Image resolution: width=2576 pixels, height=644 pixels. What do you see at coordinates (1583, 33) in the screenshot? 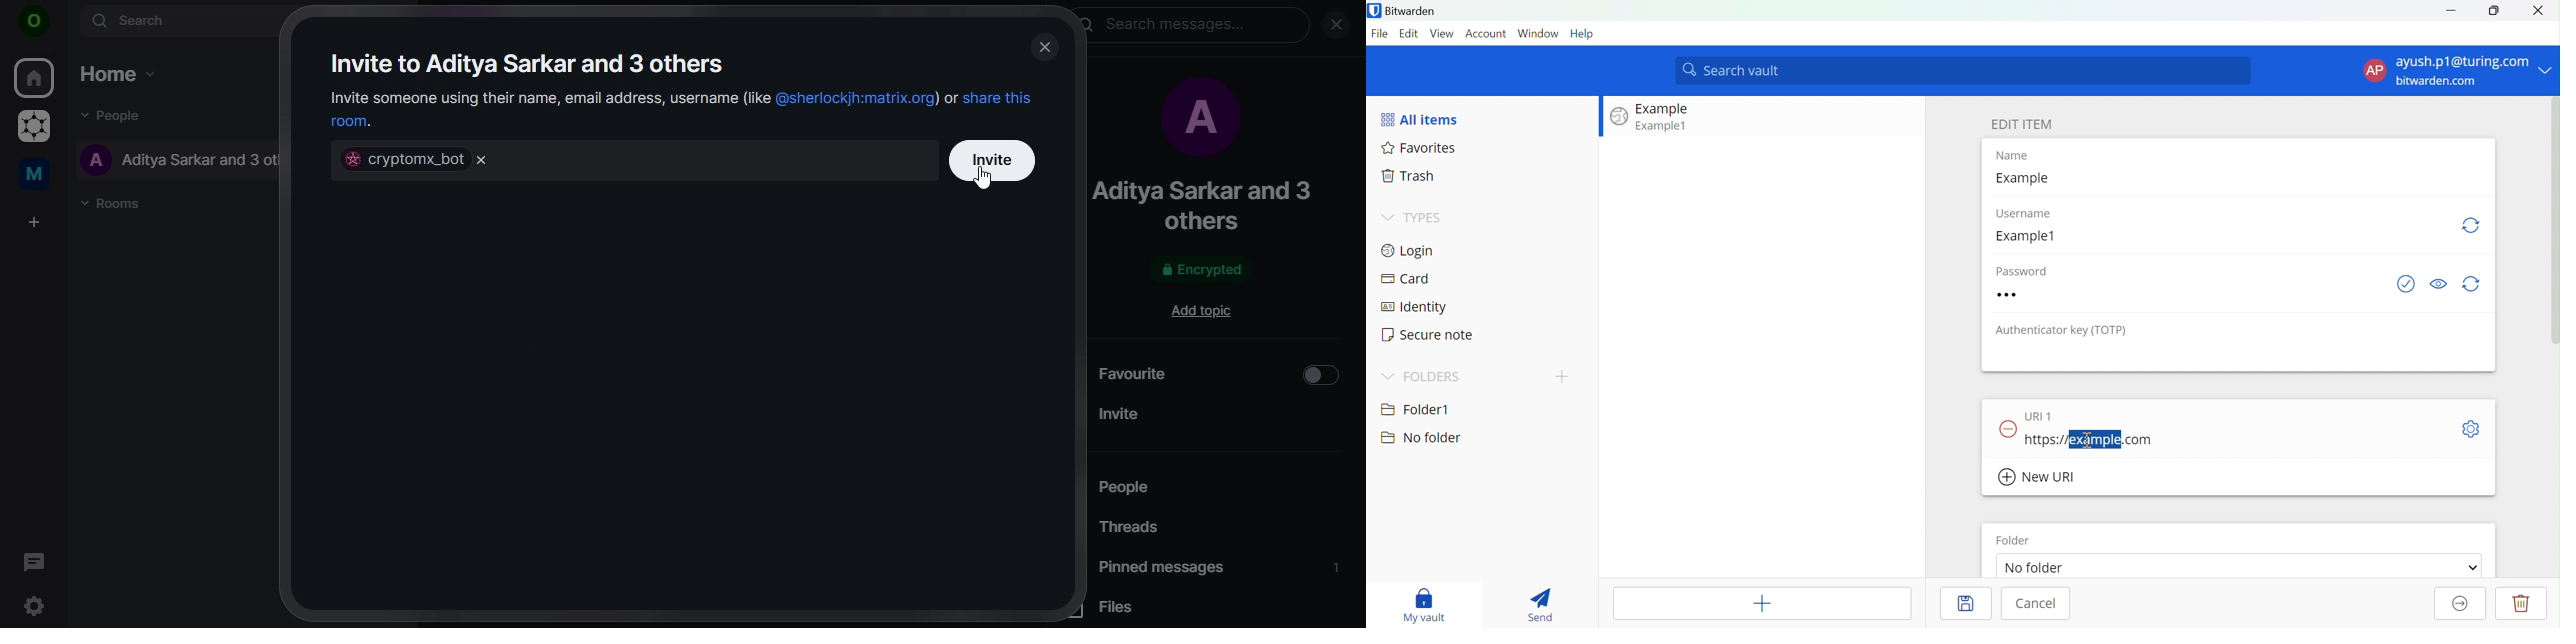
I see `Help` at bounding box center [1583, 33].